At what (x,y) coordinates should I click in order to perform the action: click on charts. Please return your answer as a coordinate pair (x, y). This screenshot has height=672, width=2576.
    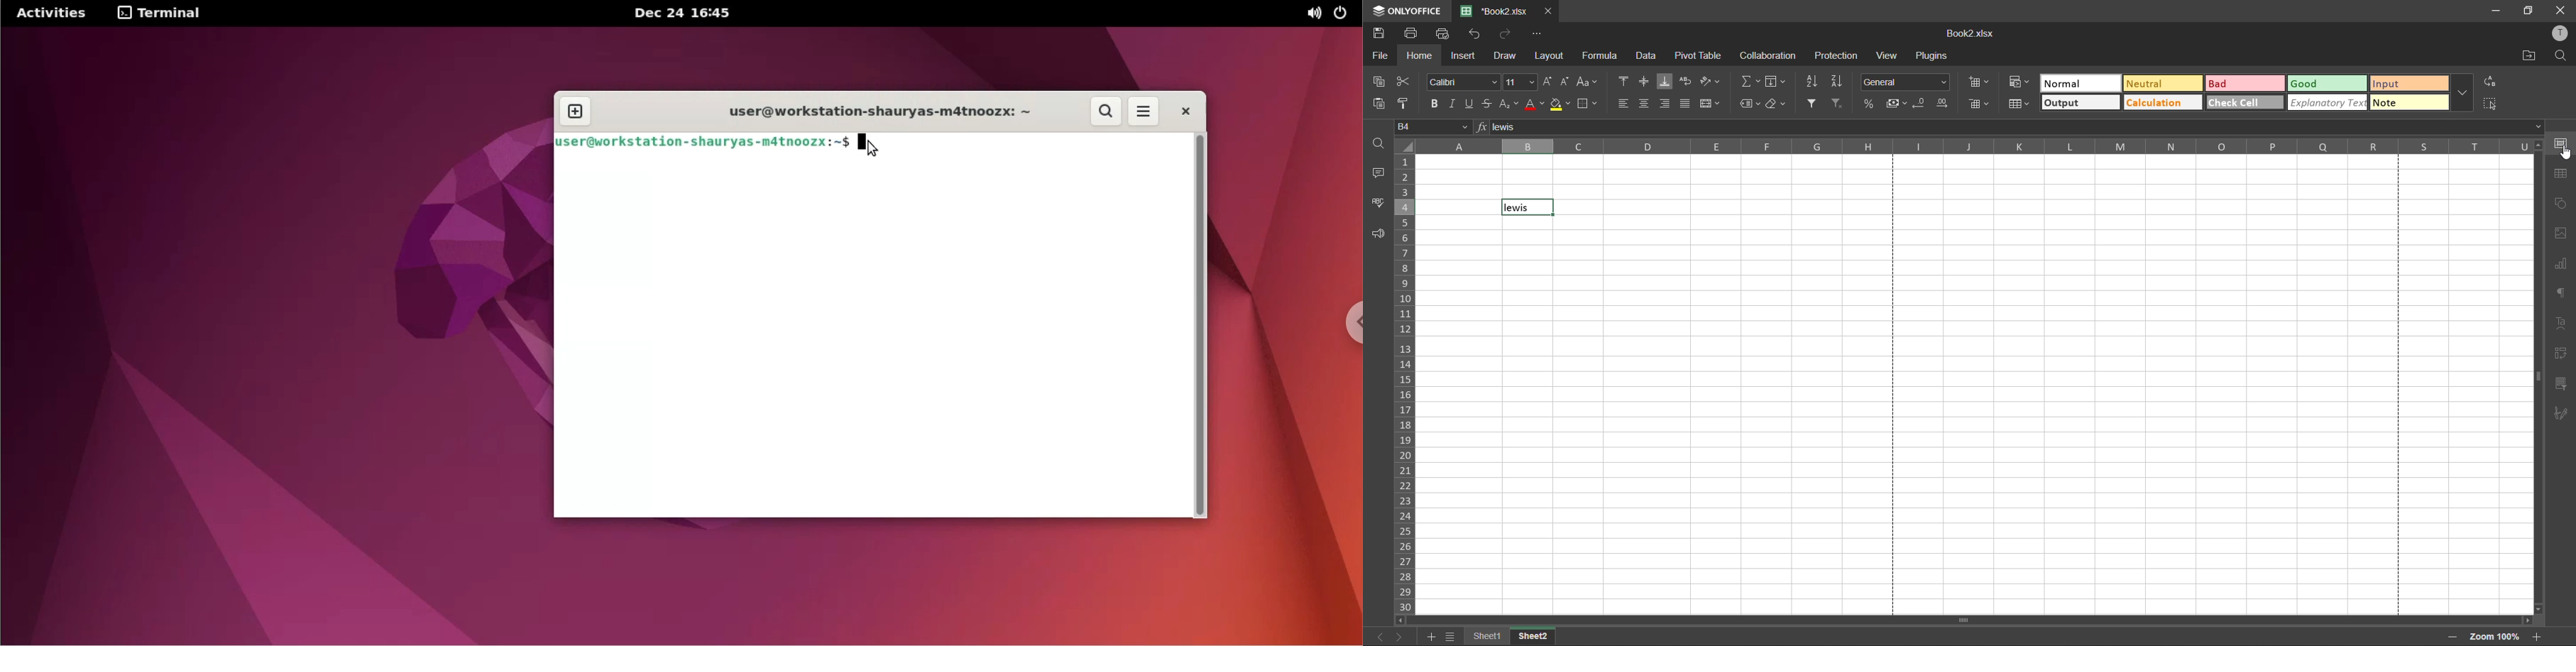
    Looking at the image, I should click on (2563, 267).